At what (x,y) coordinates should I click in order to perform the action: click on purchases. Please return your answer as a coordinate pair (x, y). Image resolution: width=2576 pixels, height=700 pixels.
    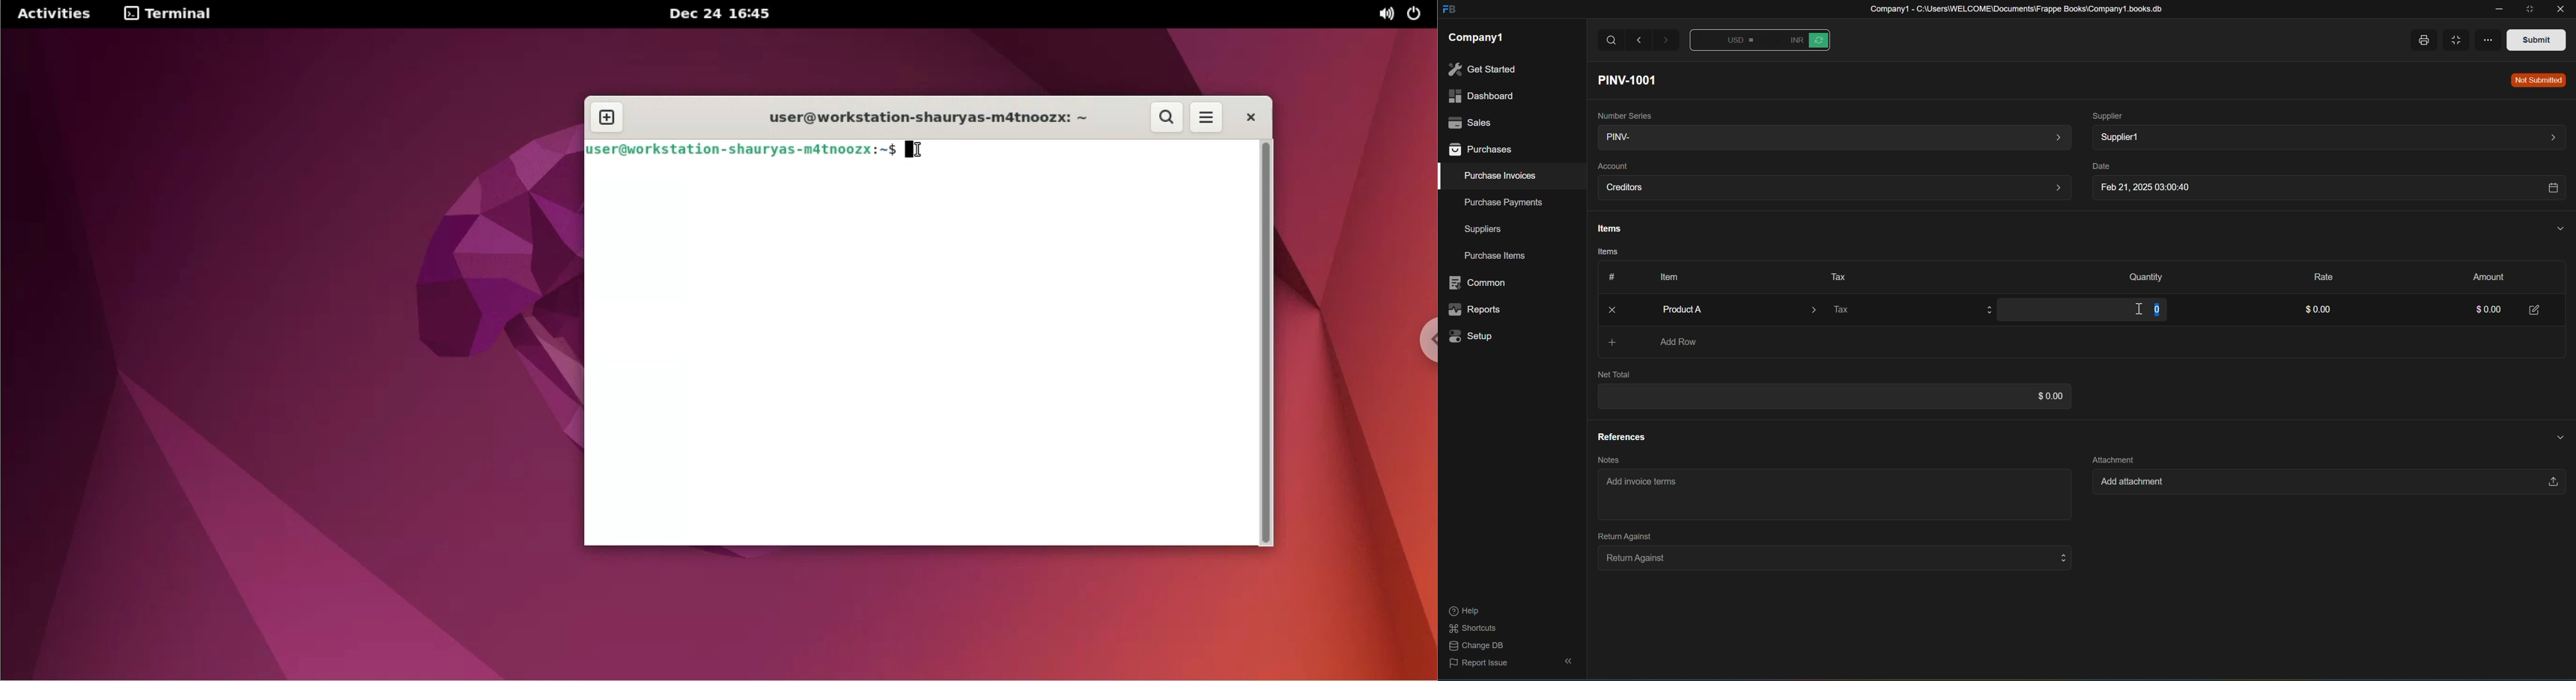
    Looking at the image, I should click on (1482, 150).